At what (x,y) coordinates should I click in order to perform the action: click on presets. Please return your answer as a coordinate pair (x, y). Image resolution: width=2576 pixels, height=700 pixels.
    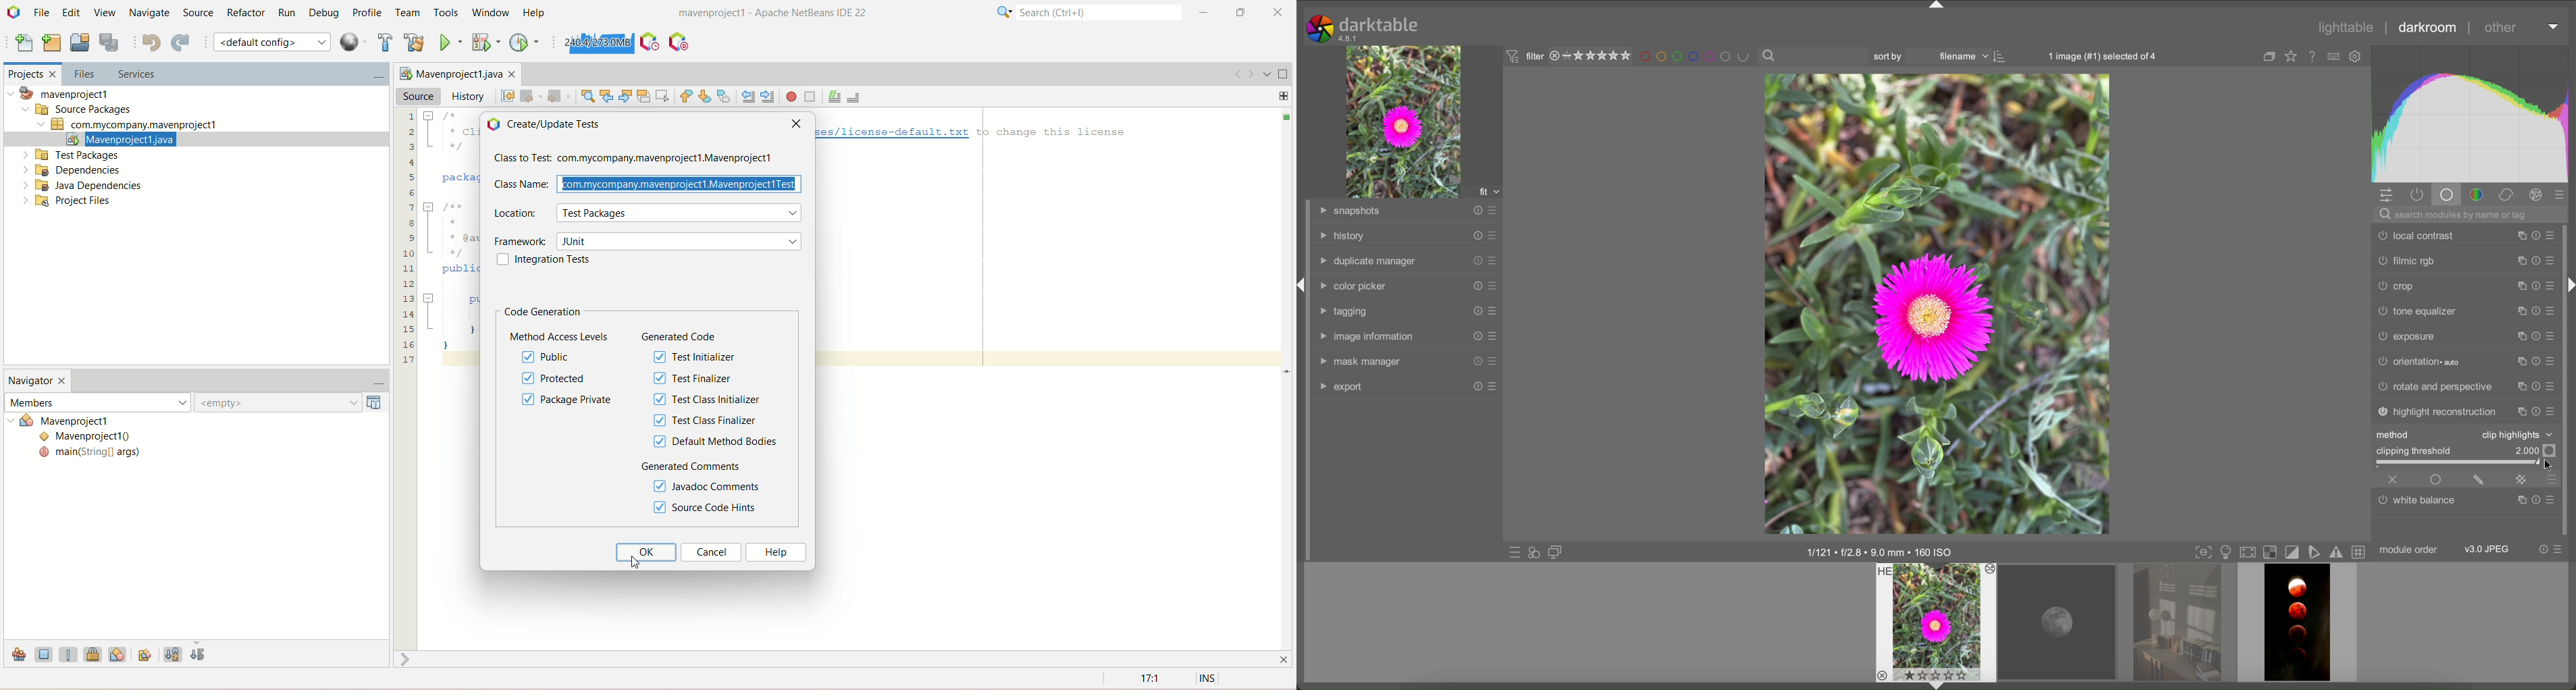
    Looking at the image, I should click on (2561, 549).